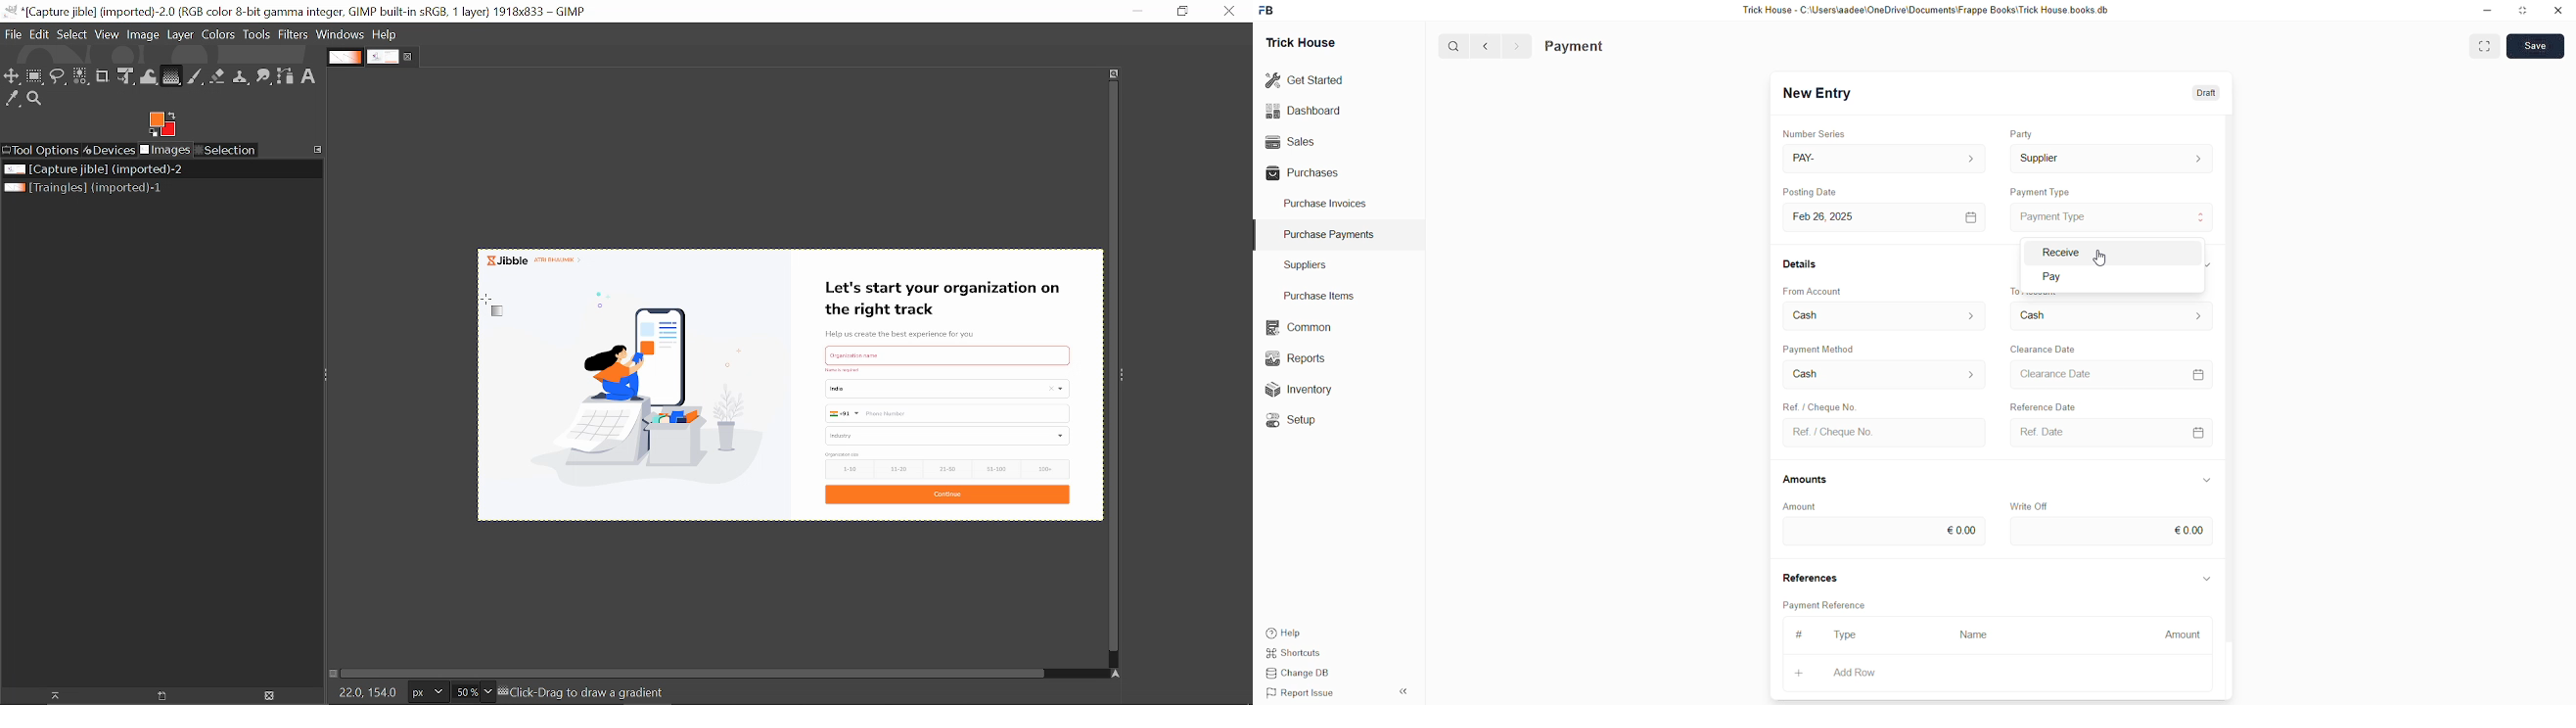  Describe the element at coordinates (1296, 357) in the screenshot. I see `Reports` at that location.